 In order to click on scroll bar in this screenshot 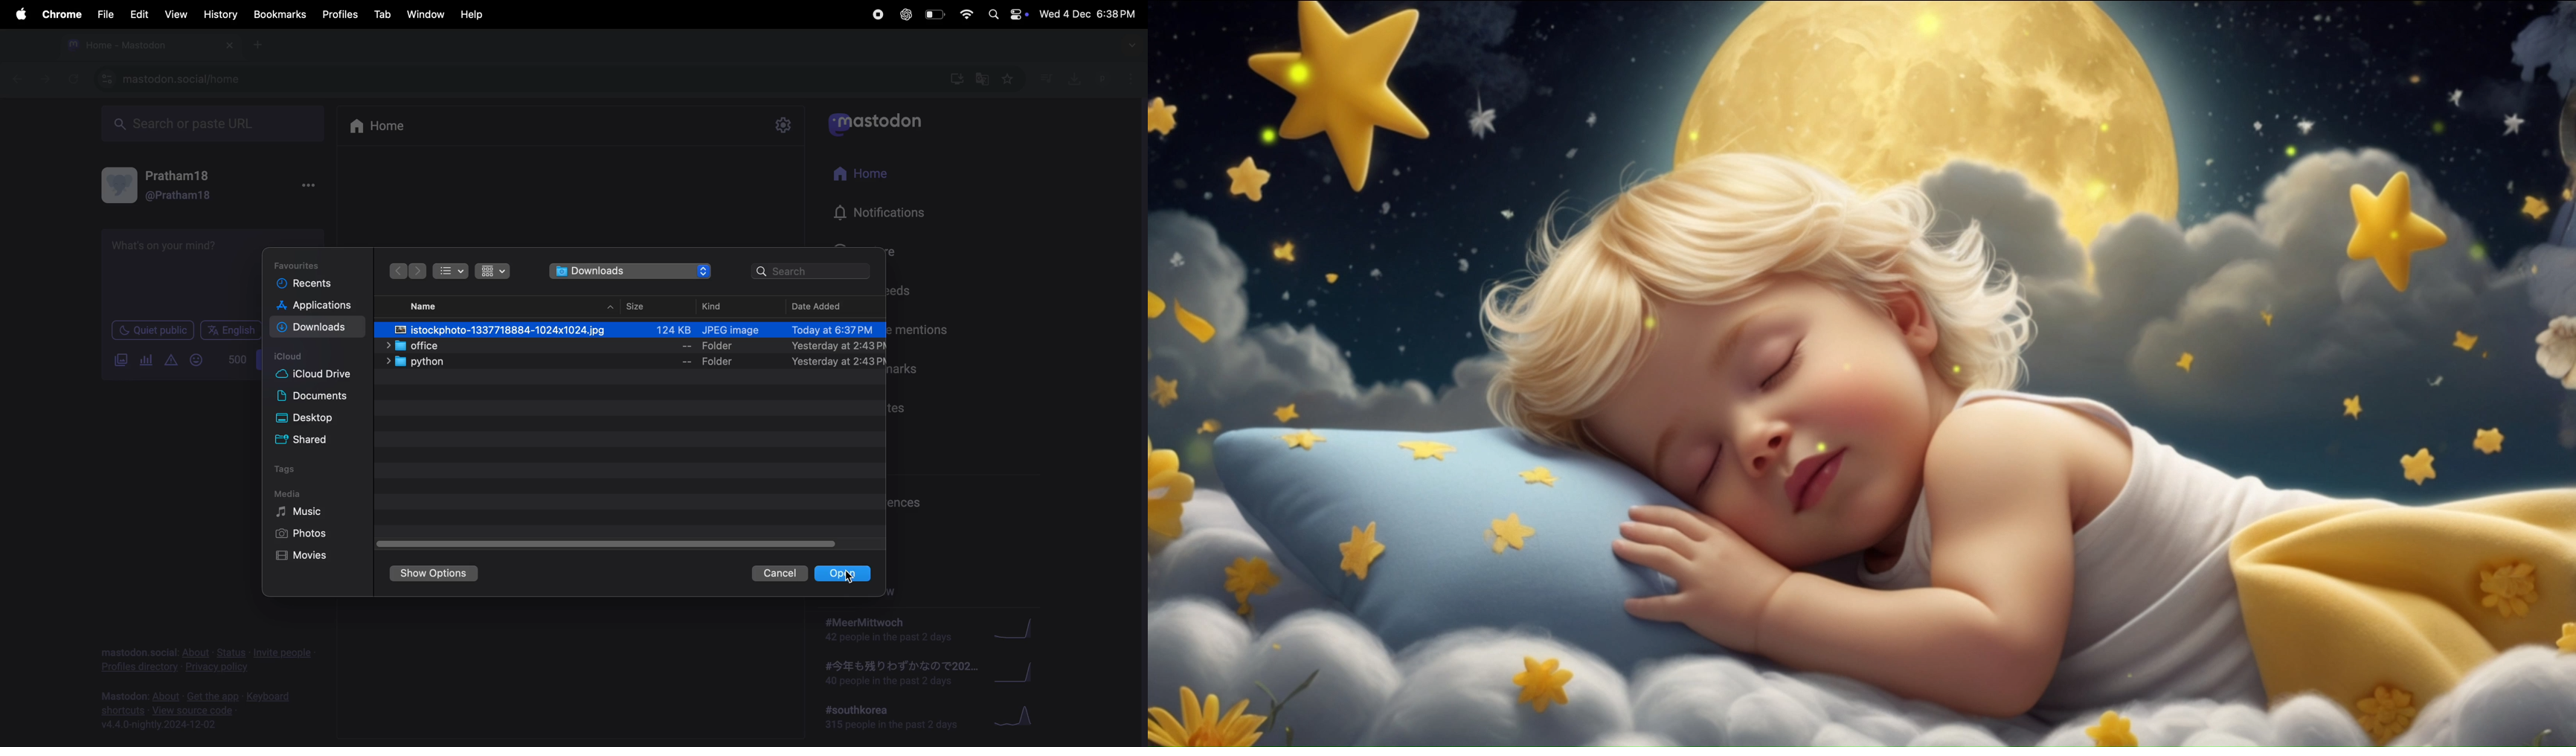, I will do `click(603, 542)`.